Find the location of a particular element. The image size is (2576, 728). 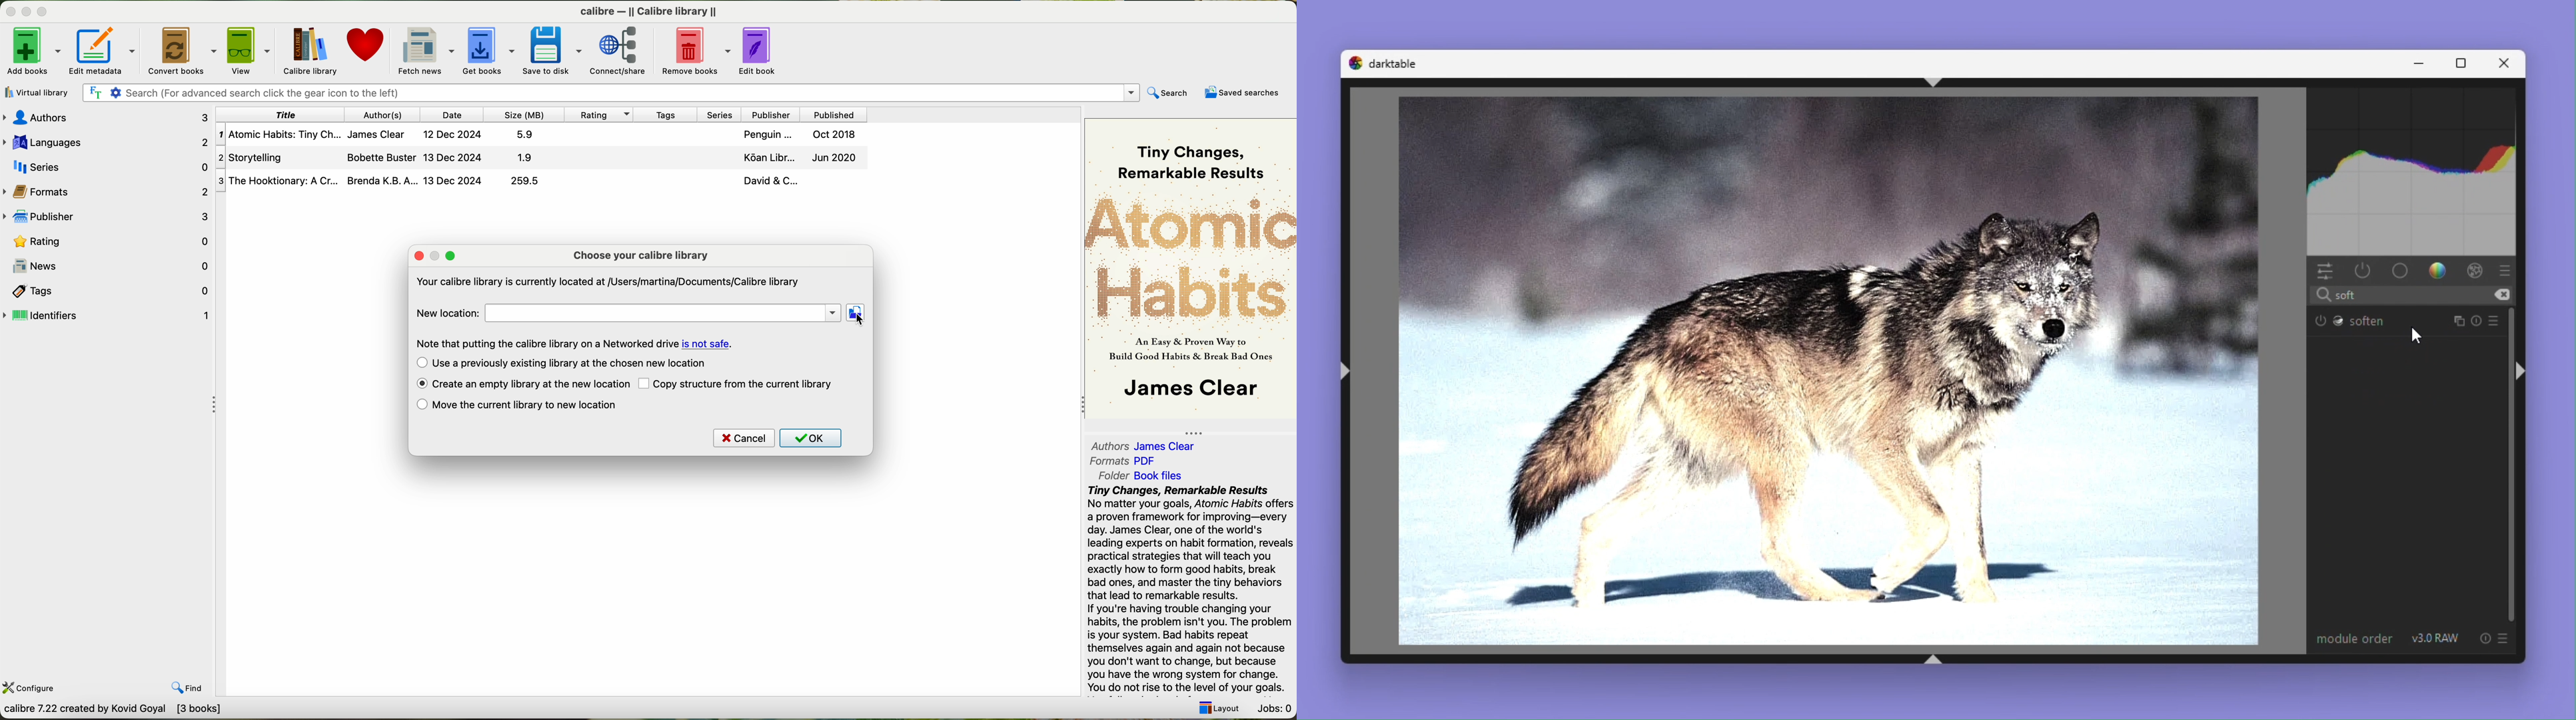

Note that putting the calibre library on a Networked drive is not safe. is located at coordinates (576, 343).